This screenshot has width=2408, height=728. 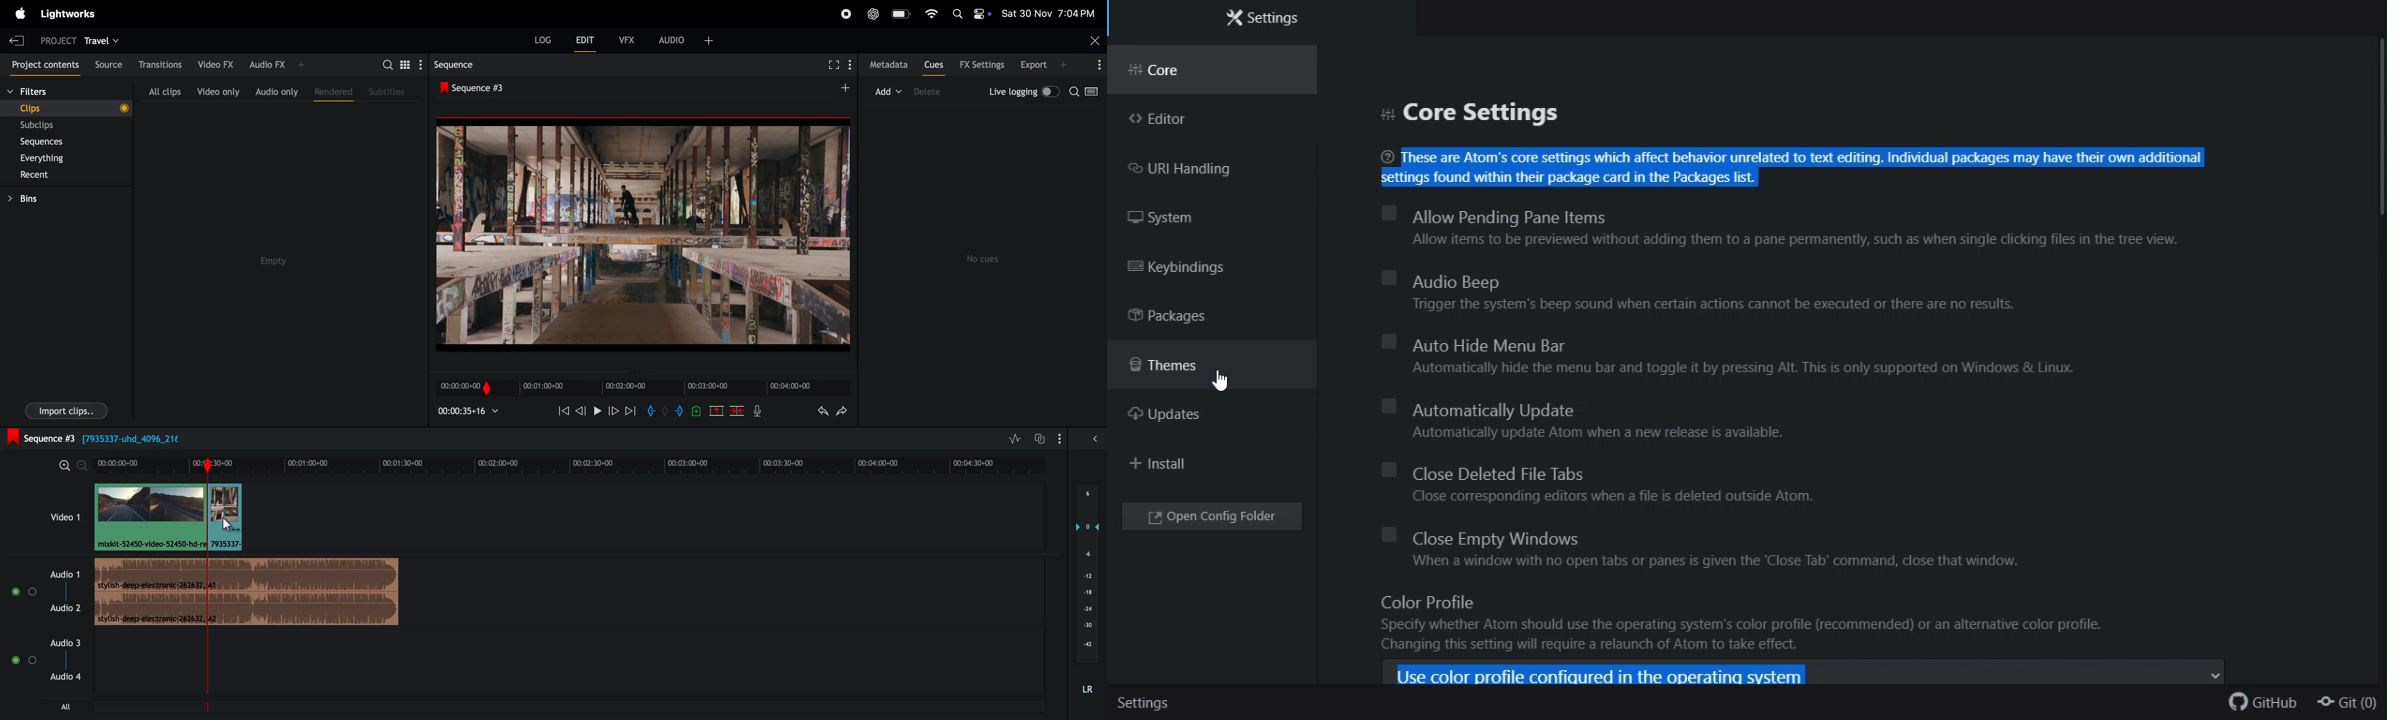 I want to click on project, so click(x=54, y=40).